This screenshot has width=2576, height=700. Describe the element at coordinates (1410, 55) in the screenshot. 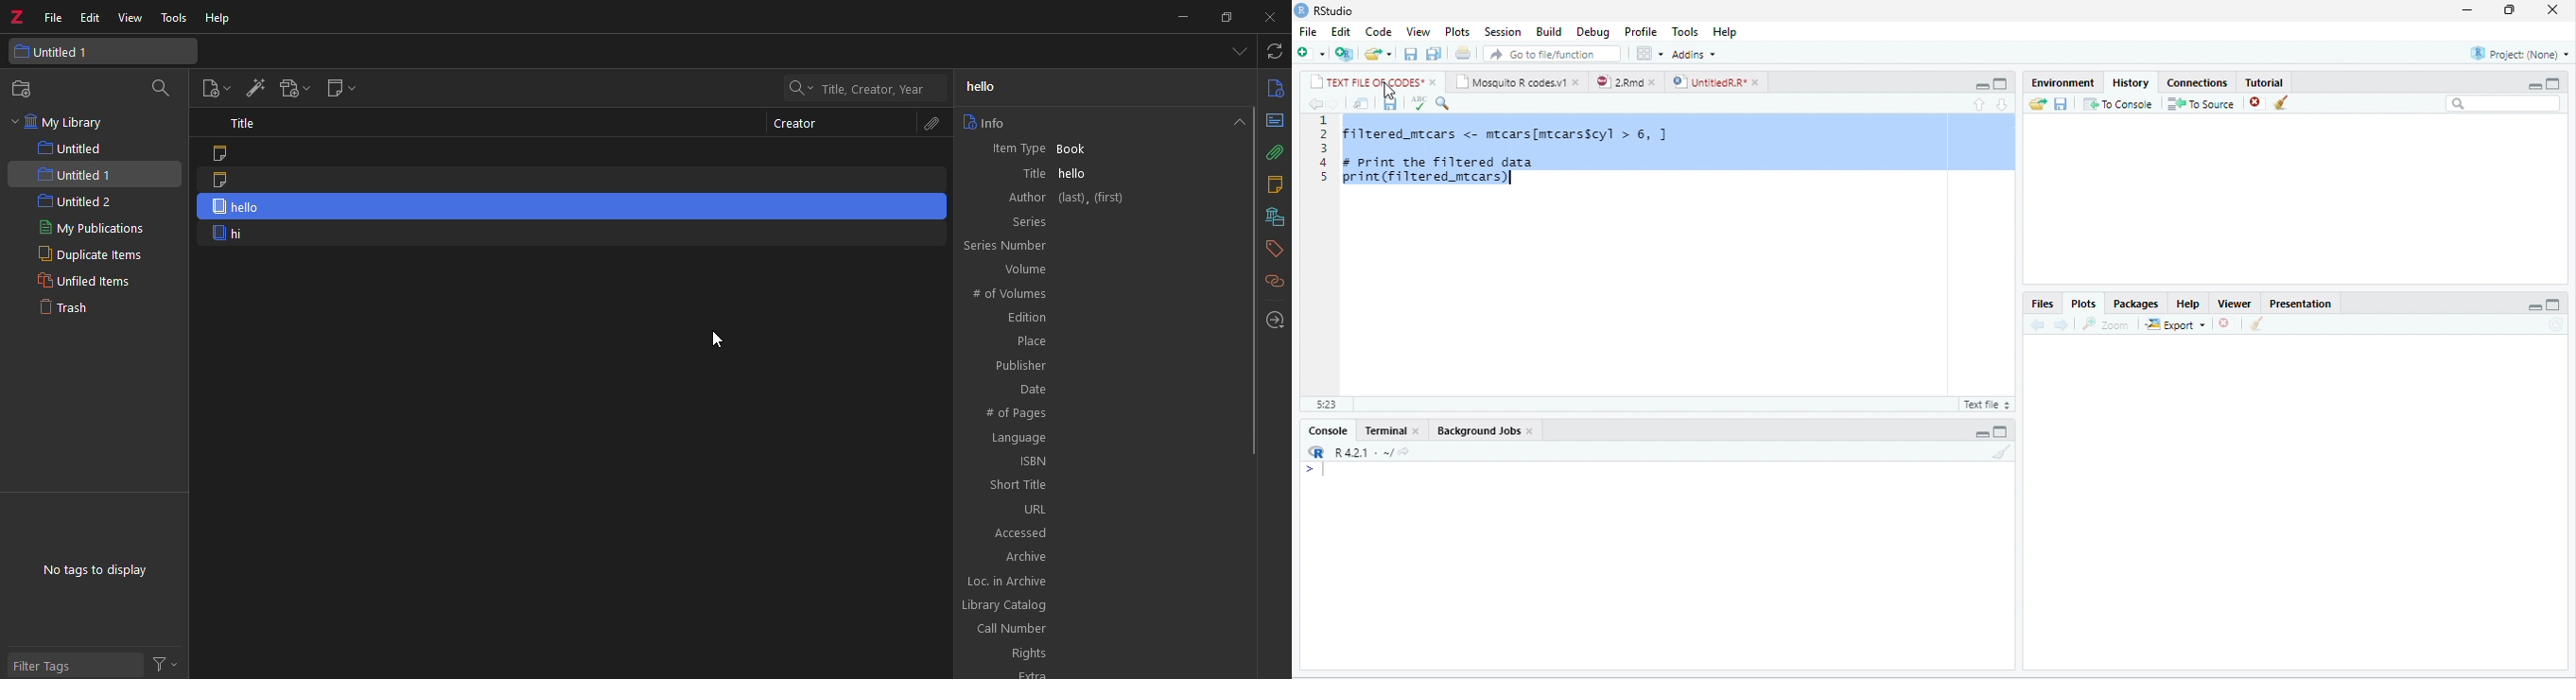

I see `save` at that location.